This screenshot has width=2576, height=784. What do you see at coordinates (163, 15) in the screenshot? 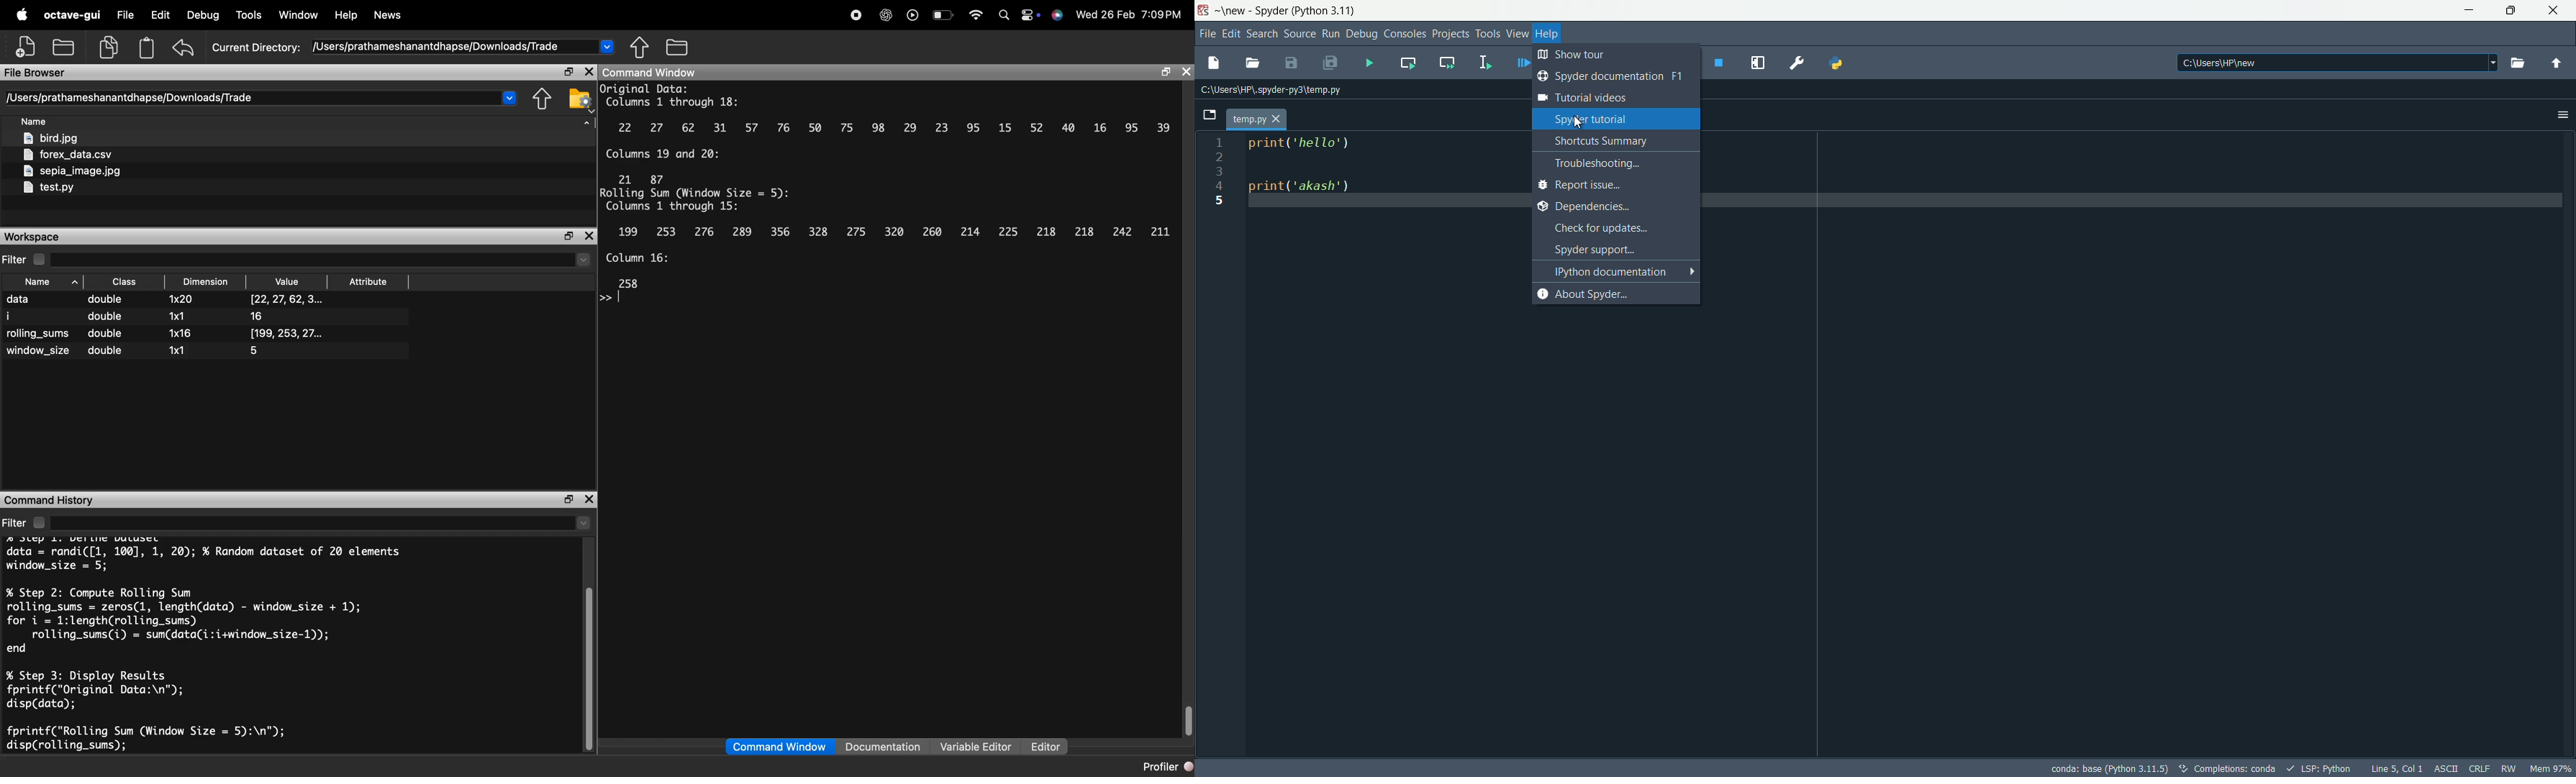
I see `edit` at bounding box center [163, 15].